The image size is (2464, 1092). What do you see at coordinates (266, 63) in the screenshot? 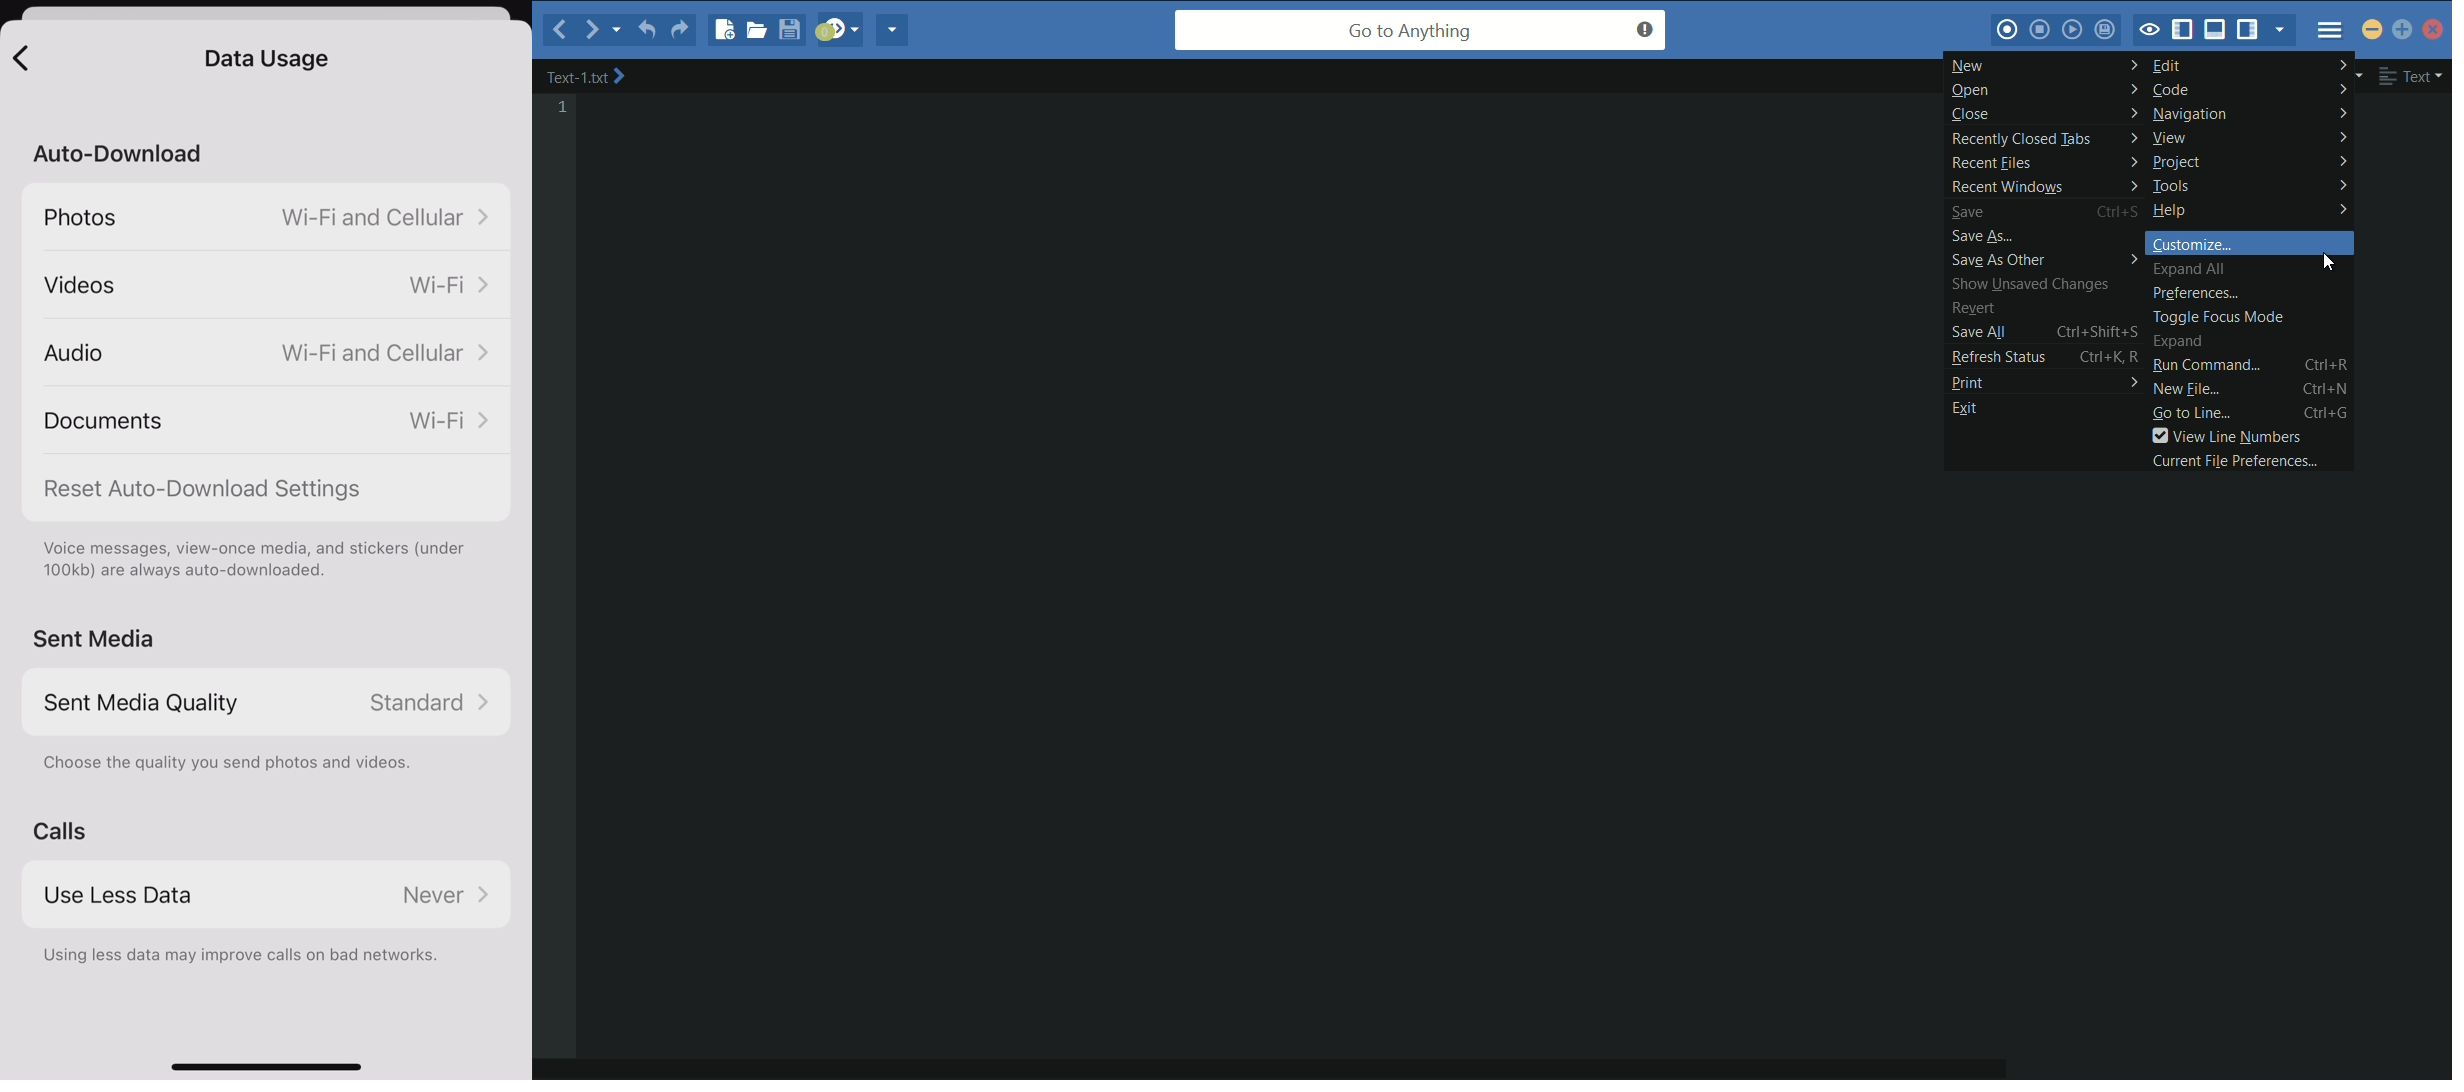
I see `Data Usage` at bounding box center [266, 63].